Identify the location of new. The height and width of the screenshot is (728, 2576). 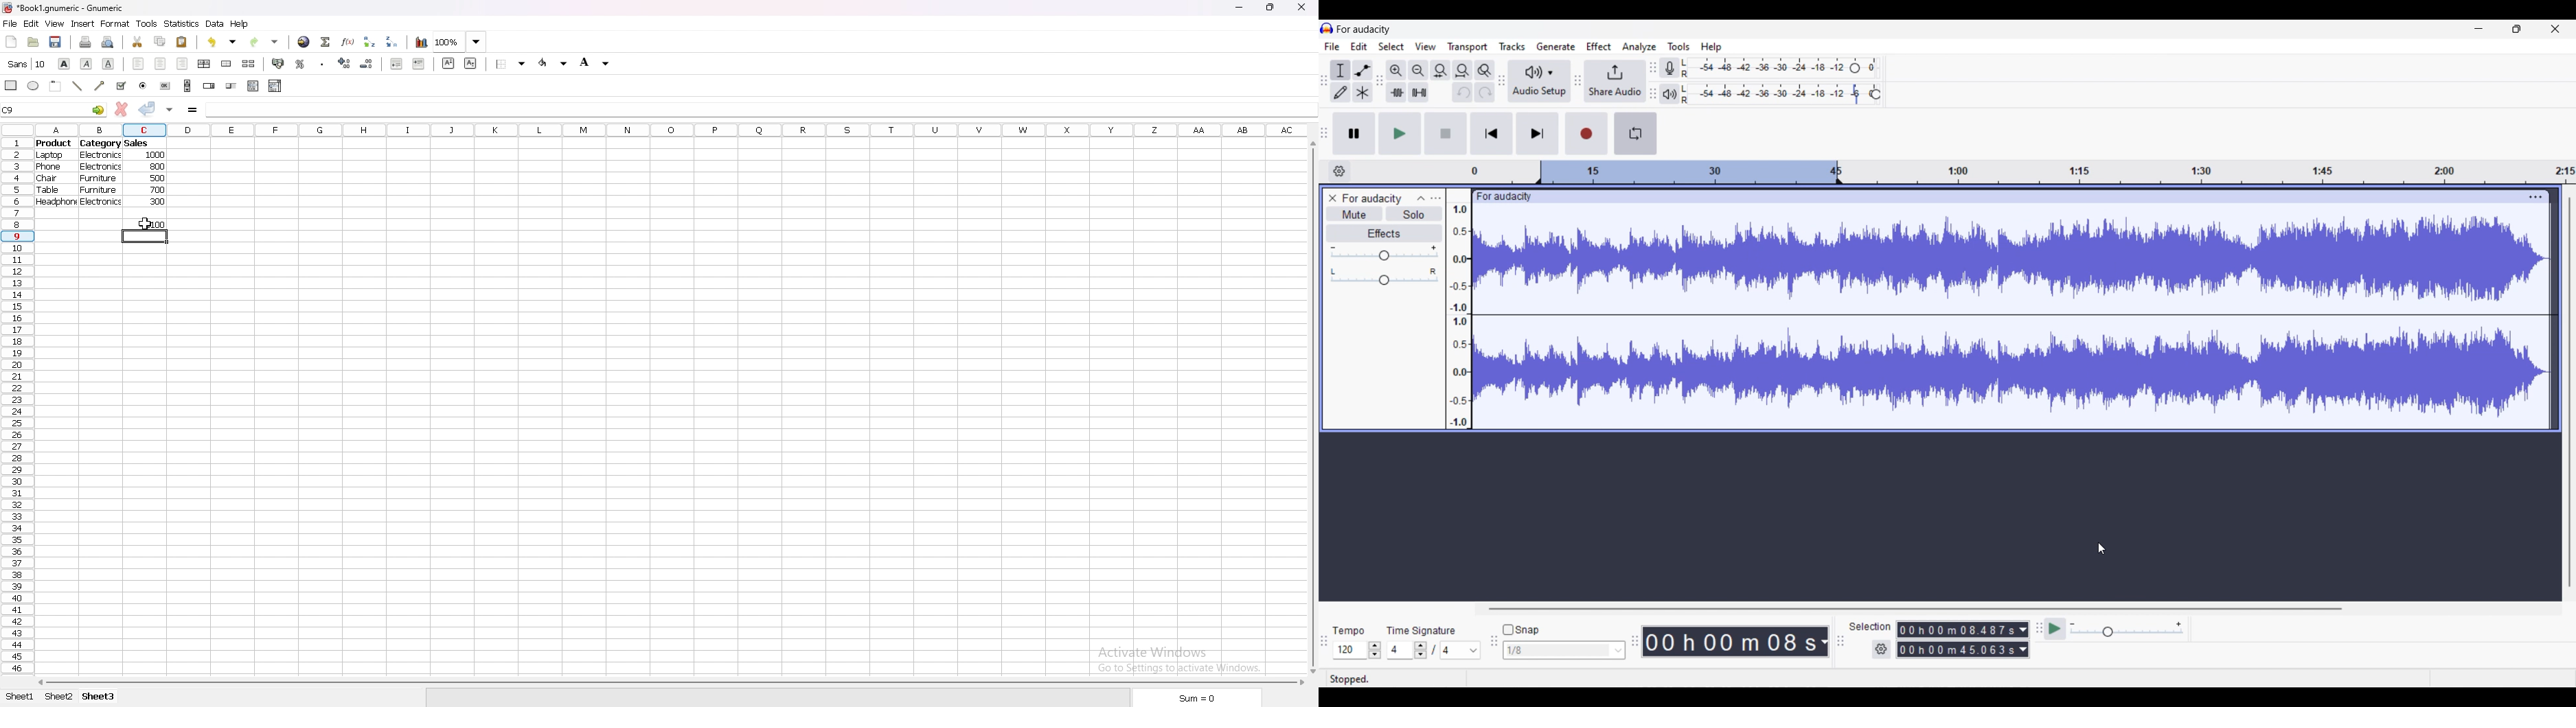
(10, 41).